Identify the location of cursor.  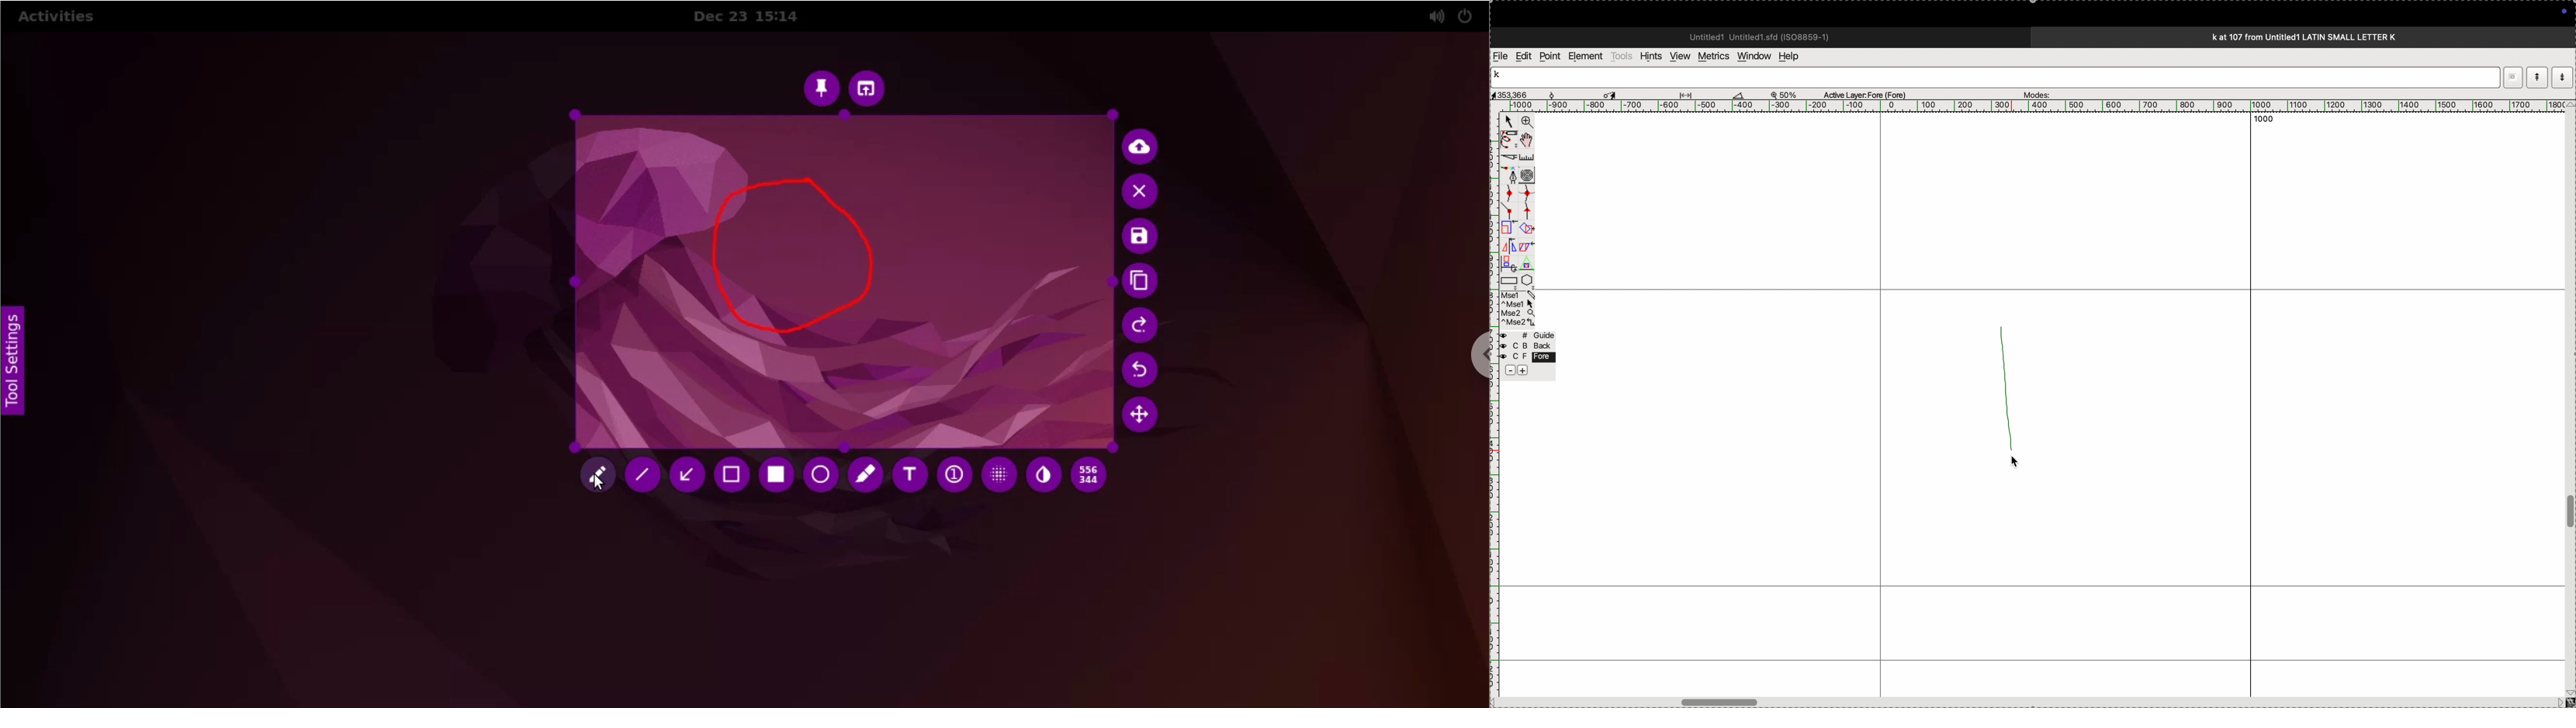
(1508, 123).